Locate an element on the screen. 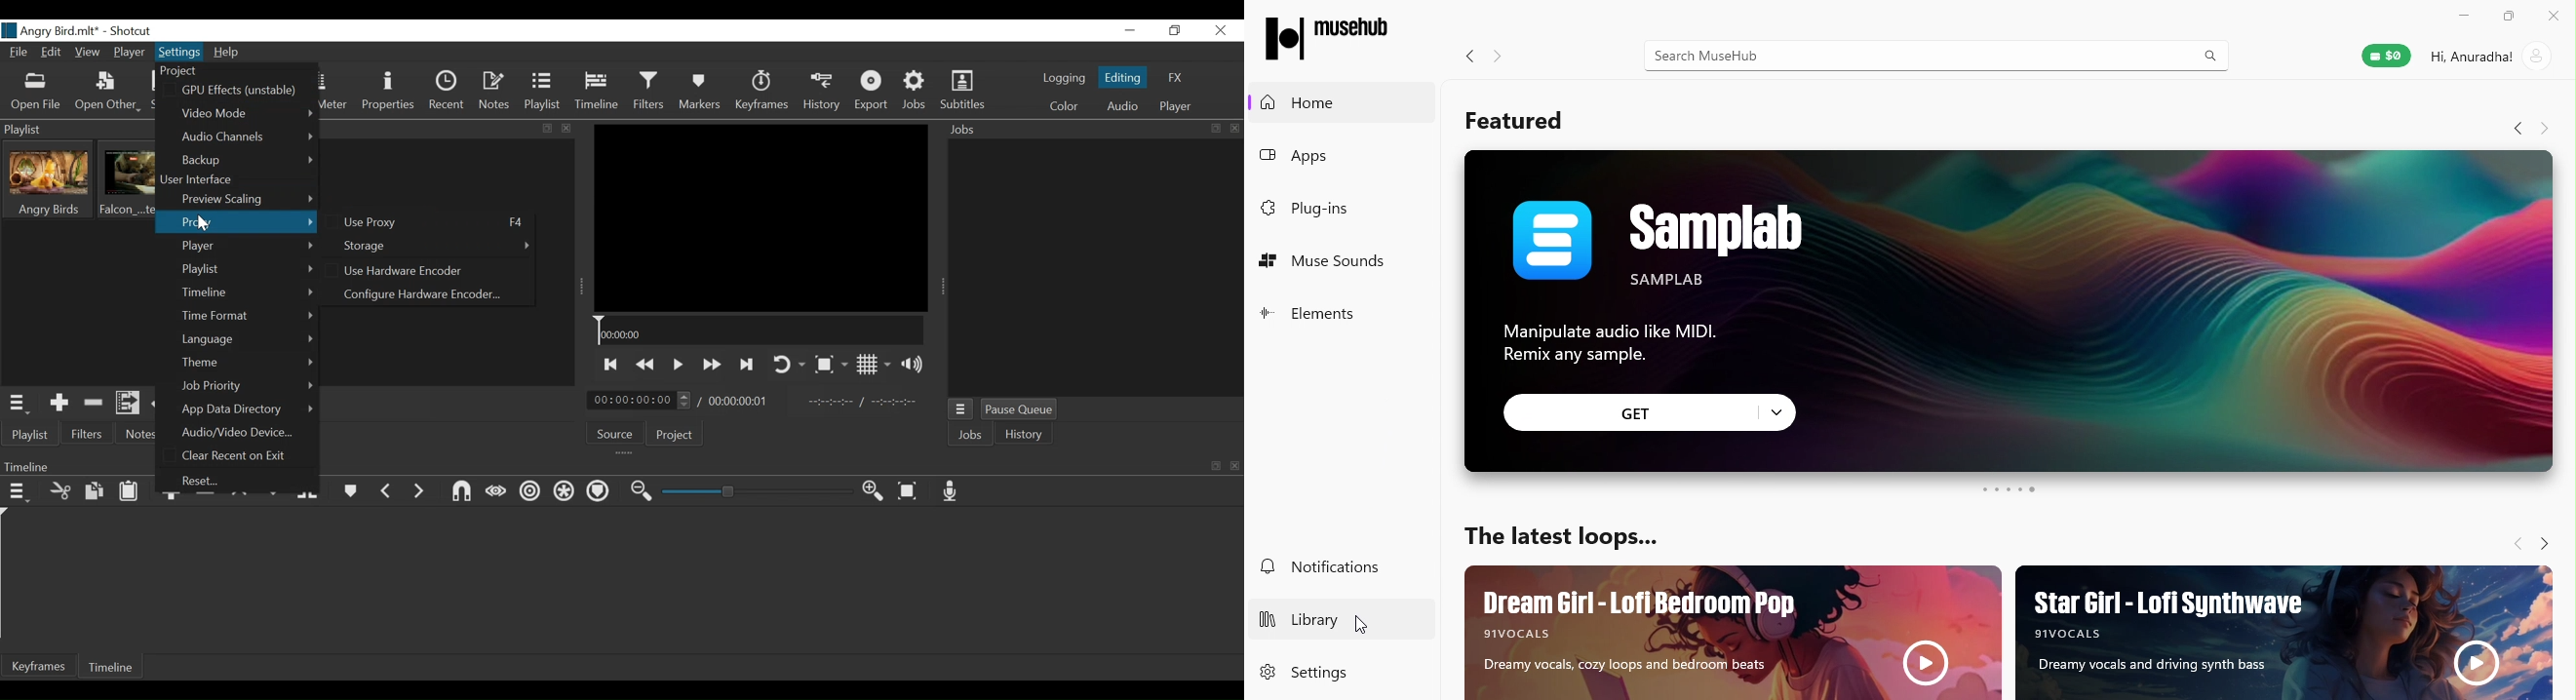  Playlist is located at coordinates (248, 268).